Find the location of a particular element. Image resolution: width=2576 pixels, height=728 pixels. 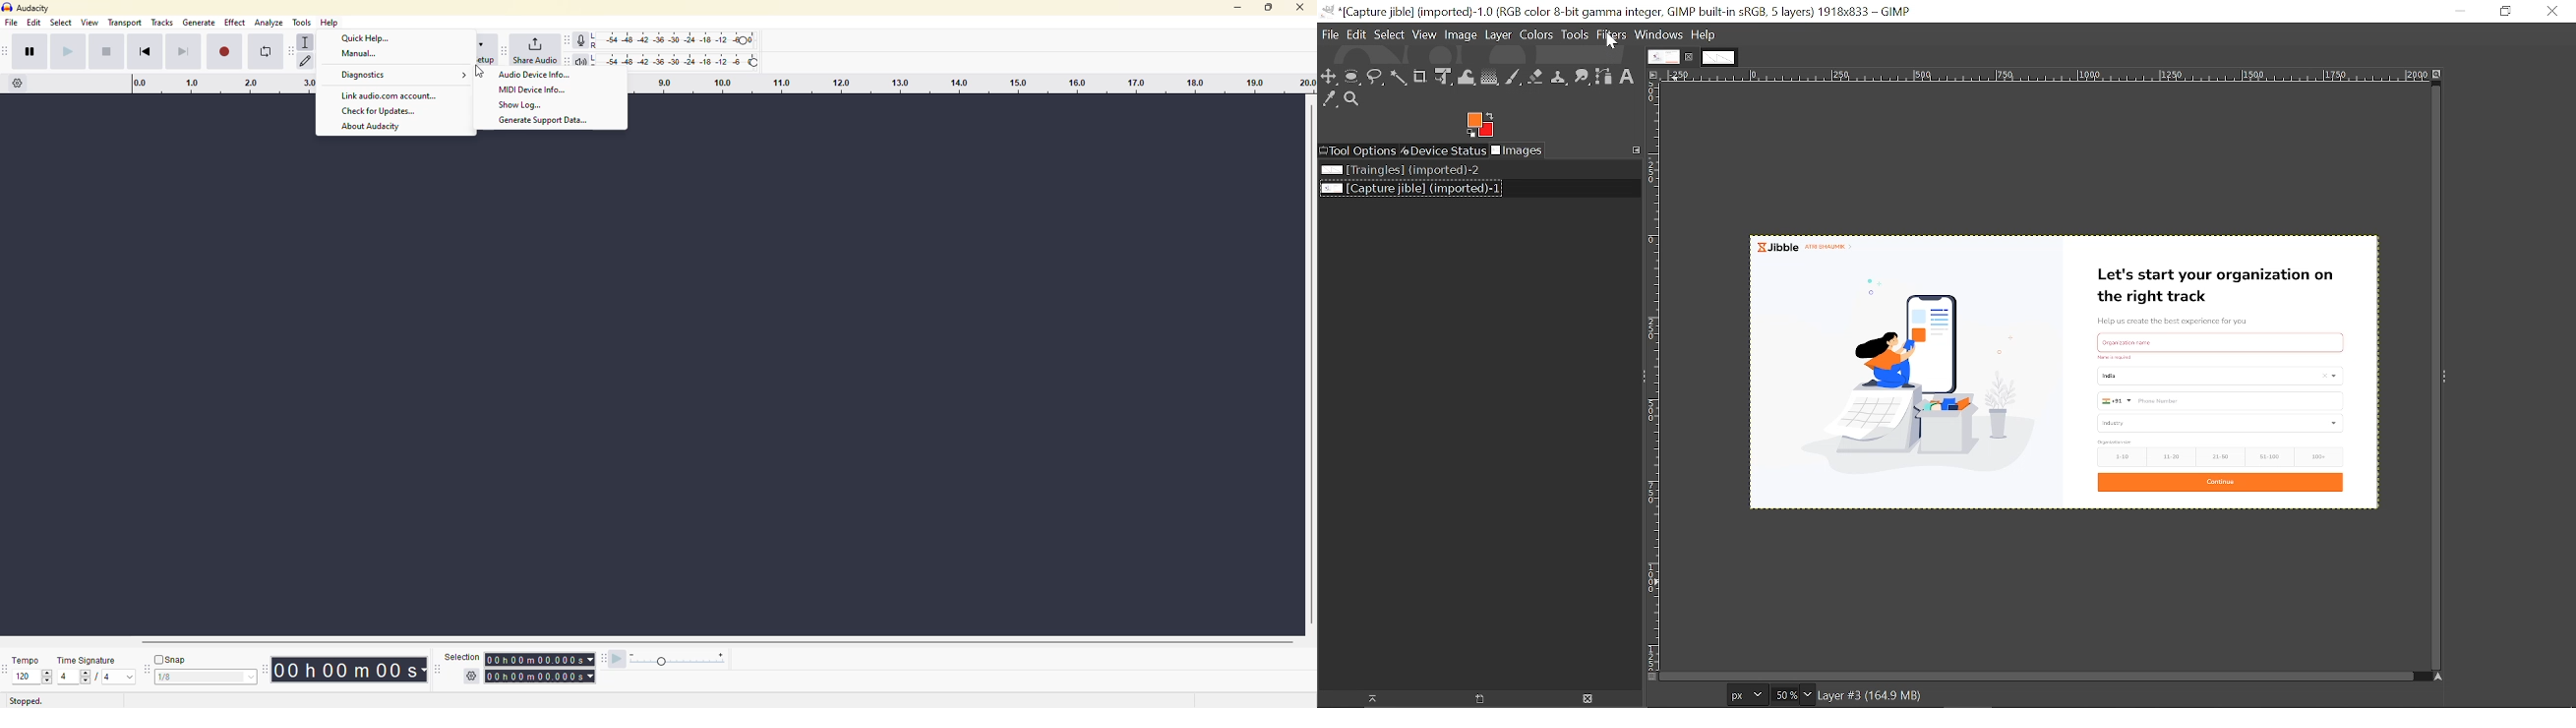

Image info is located at coordinates (1874, 695).